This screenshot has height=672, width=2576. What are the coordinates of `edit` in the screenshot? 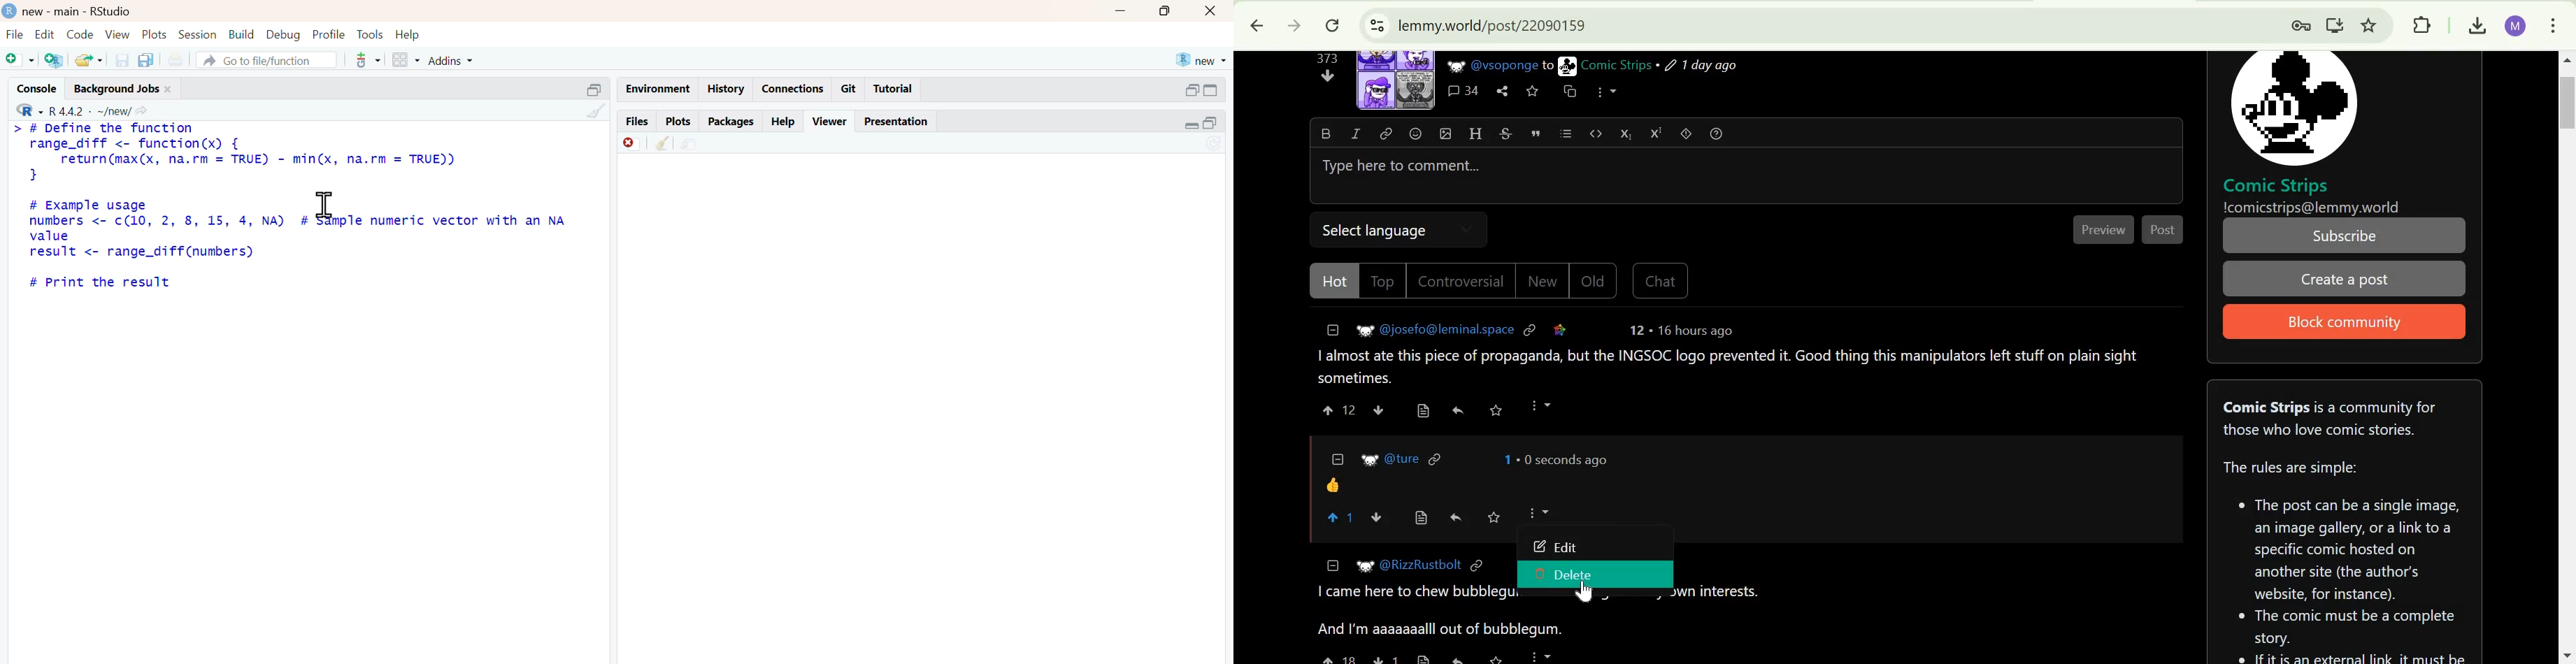 It's located at (45, 34).